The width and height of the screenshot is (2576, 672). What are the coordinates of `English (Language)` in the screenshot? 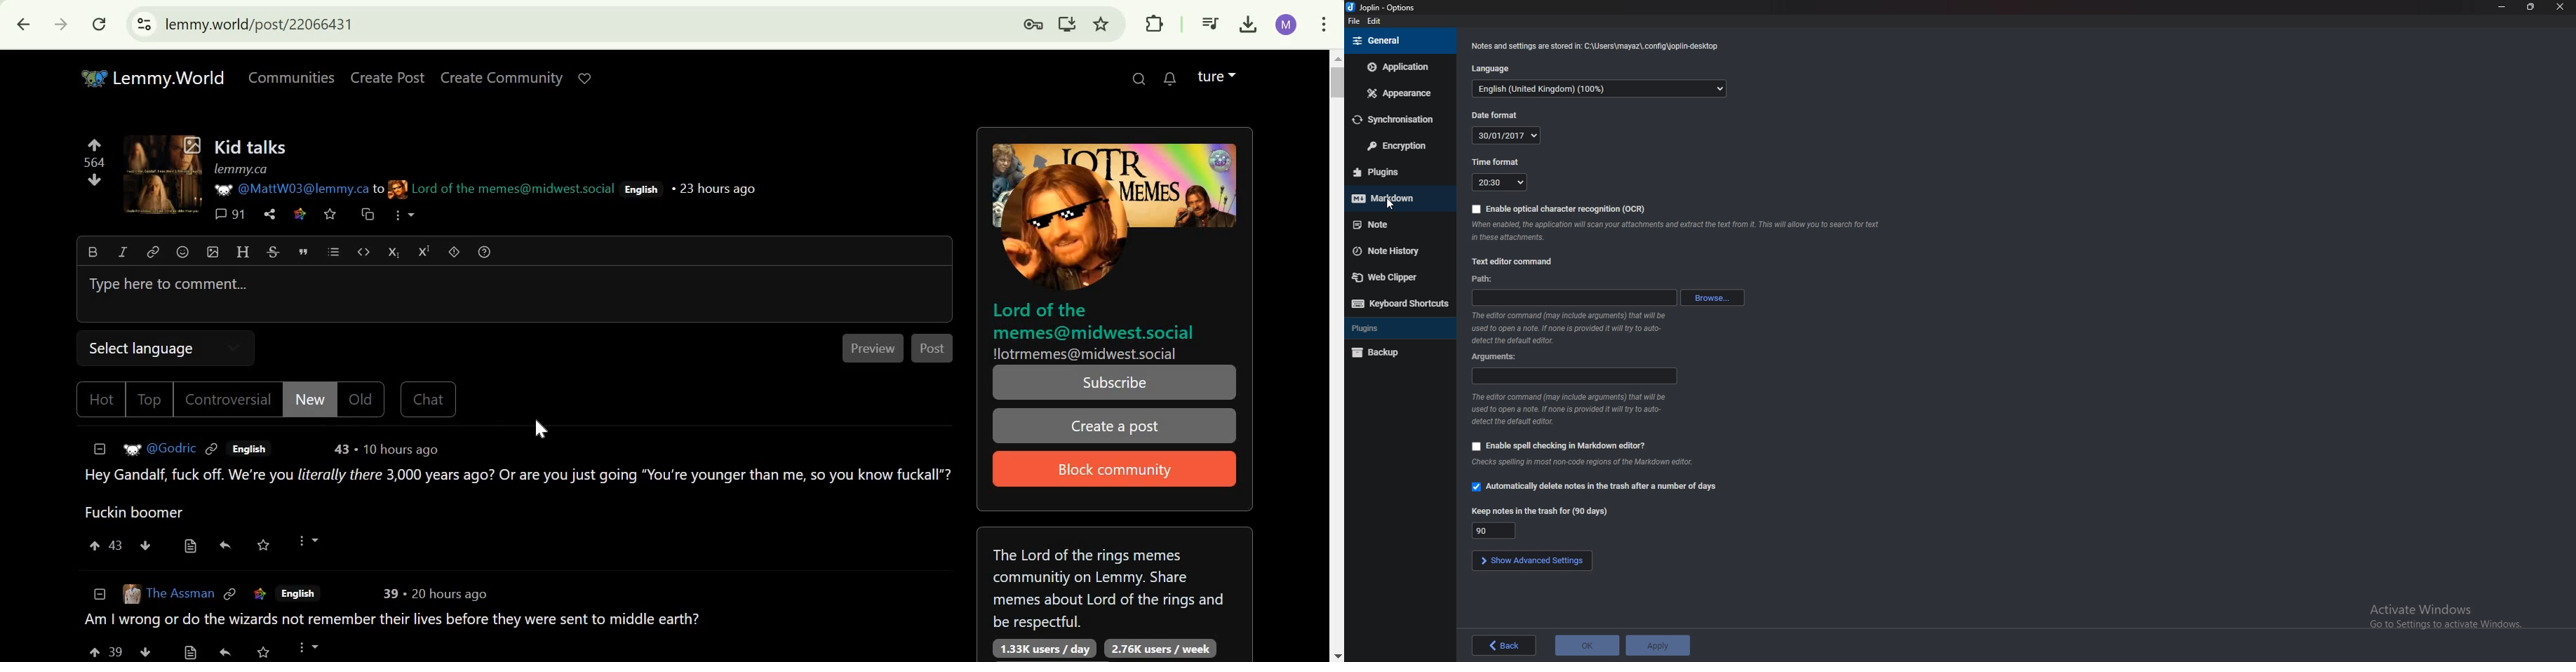 It's located at (1598, 89).